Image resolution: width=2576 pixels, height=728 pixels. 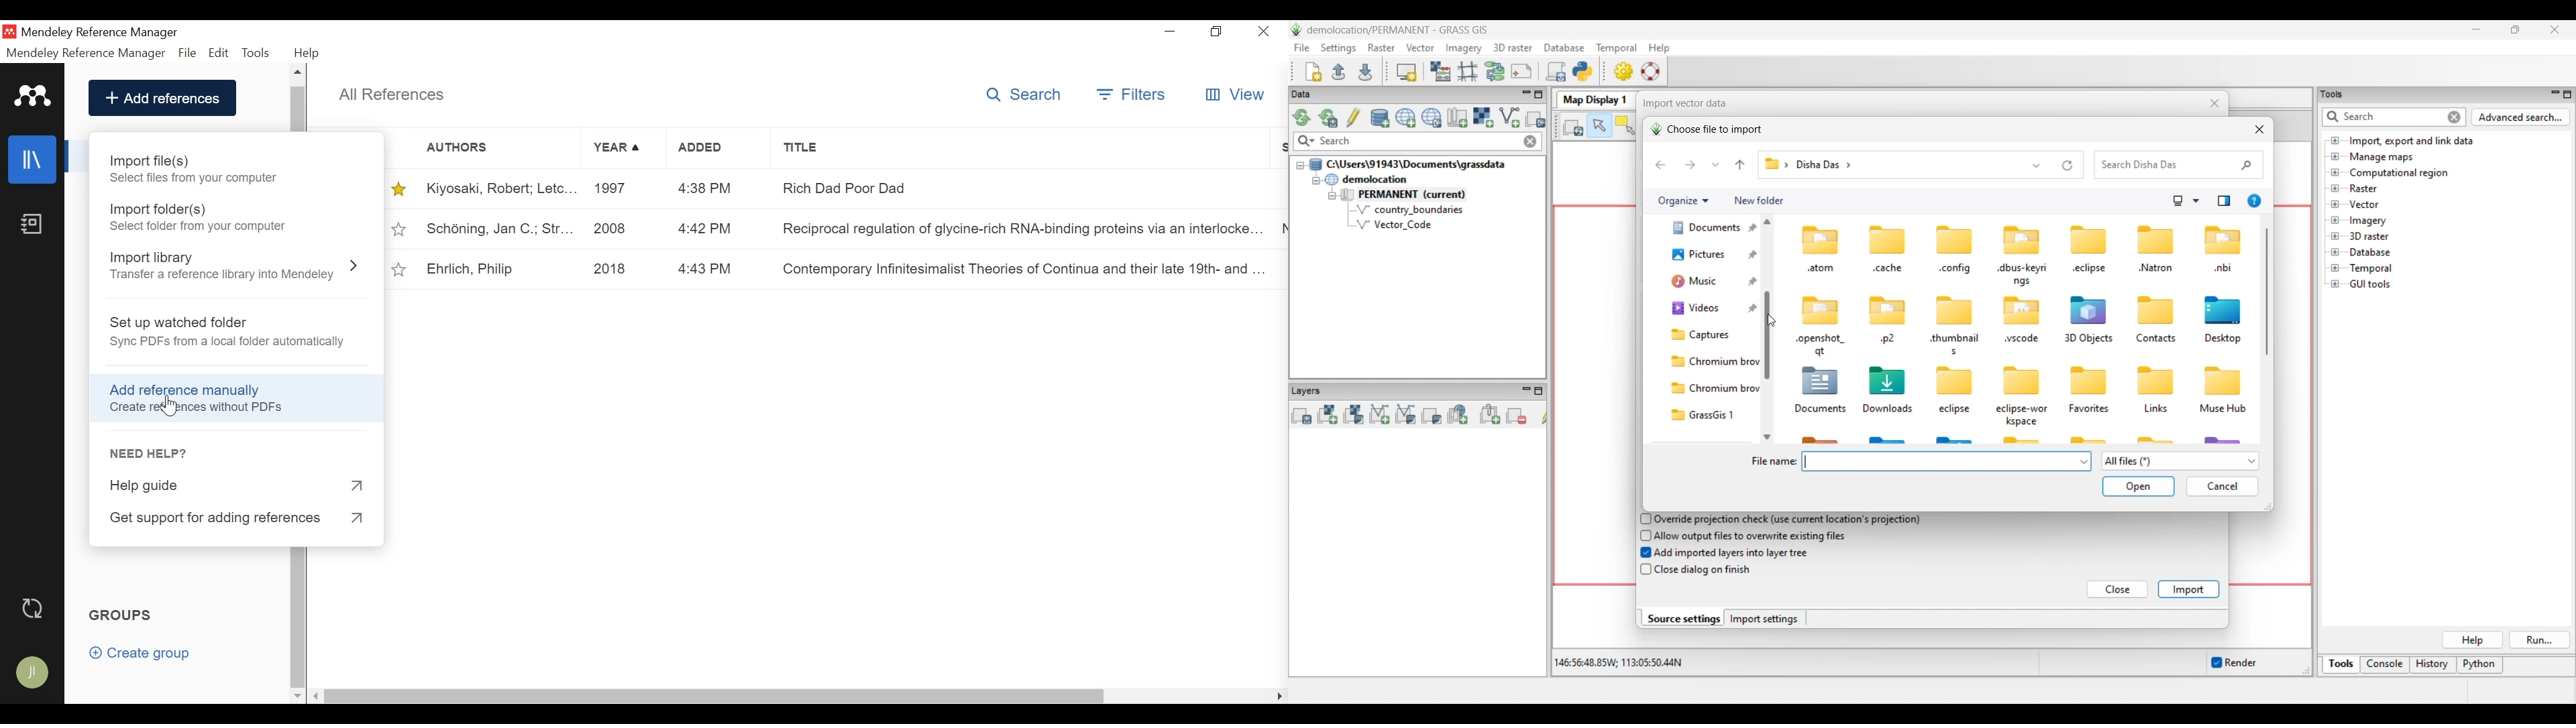 I want to click on File, so click(x=187, y=52).